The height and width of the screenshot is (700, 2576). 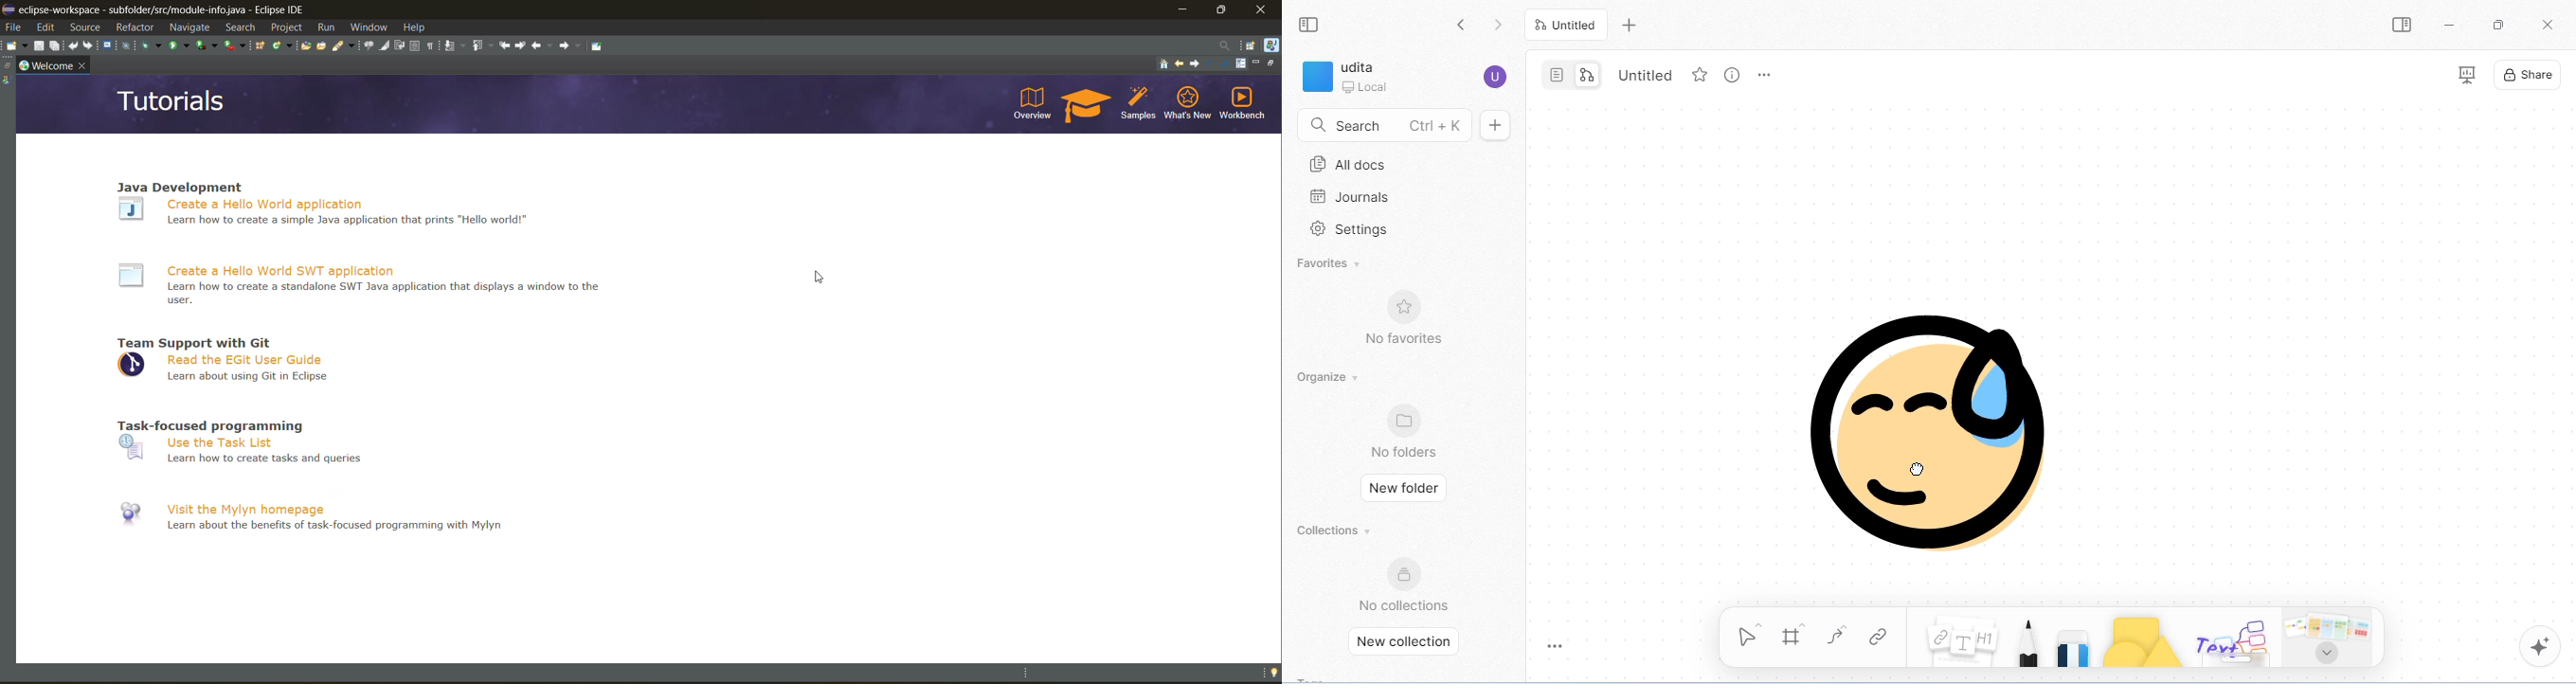 I want to click on new doc, so click(x=1495, y=124).